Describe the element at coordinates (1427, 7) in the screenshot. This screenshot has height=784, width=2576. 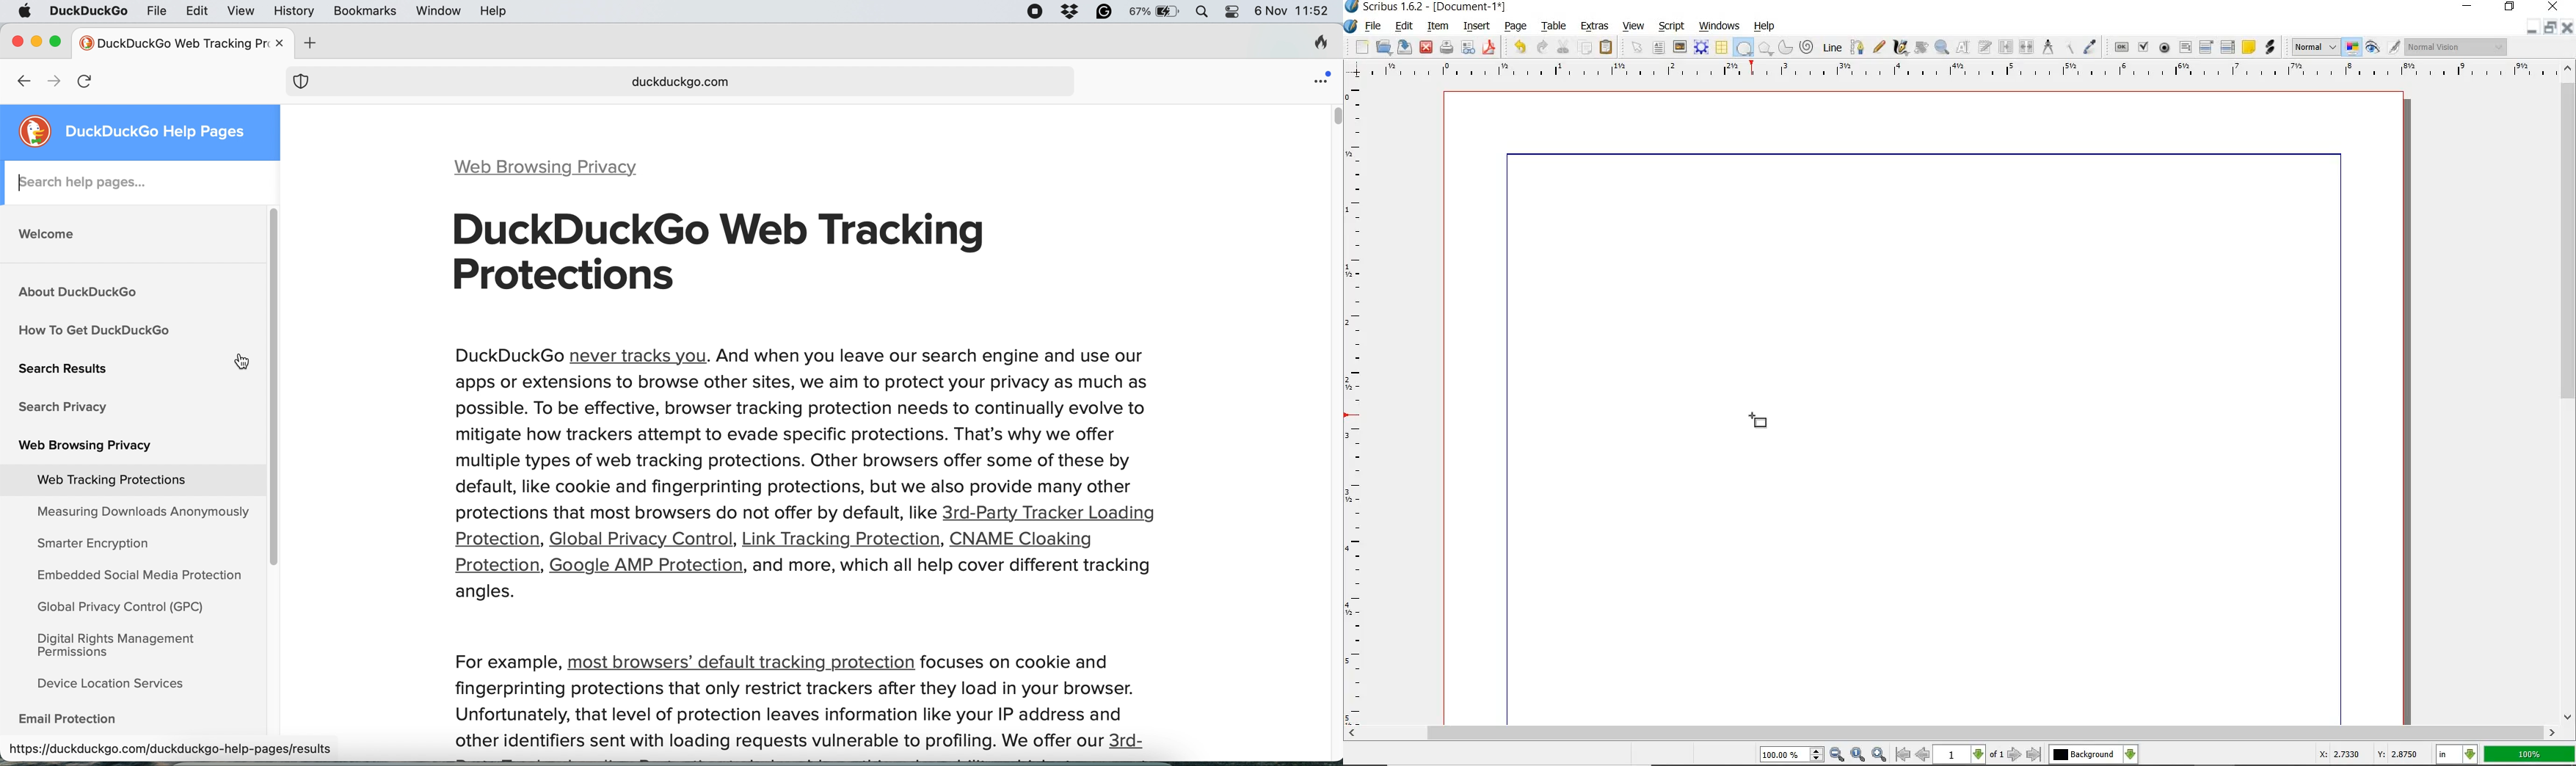
I see `SYSTEM NAME` at that location.